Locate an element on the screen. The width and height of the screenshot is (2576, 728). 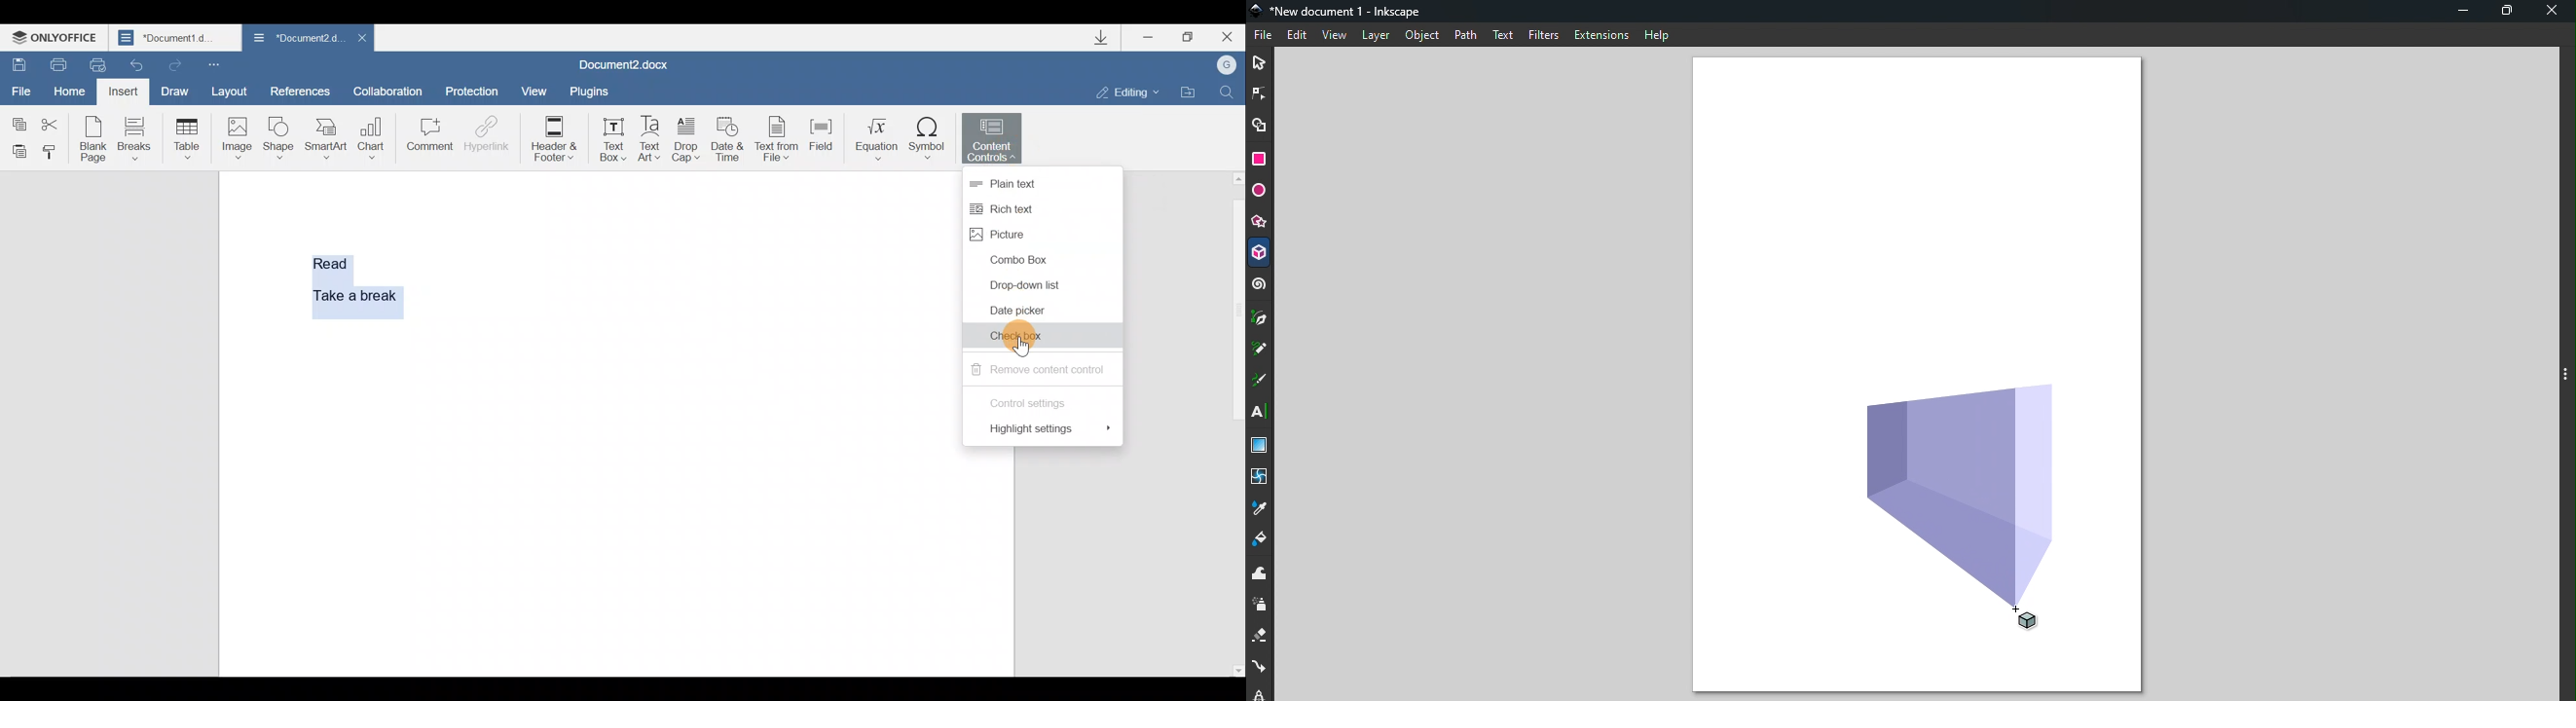
Layer is located at coordinates (1376, 37).